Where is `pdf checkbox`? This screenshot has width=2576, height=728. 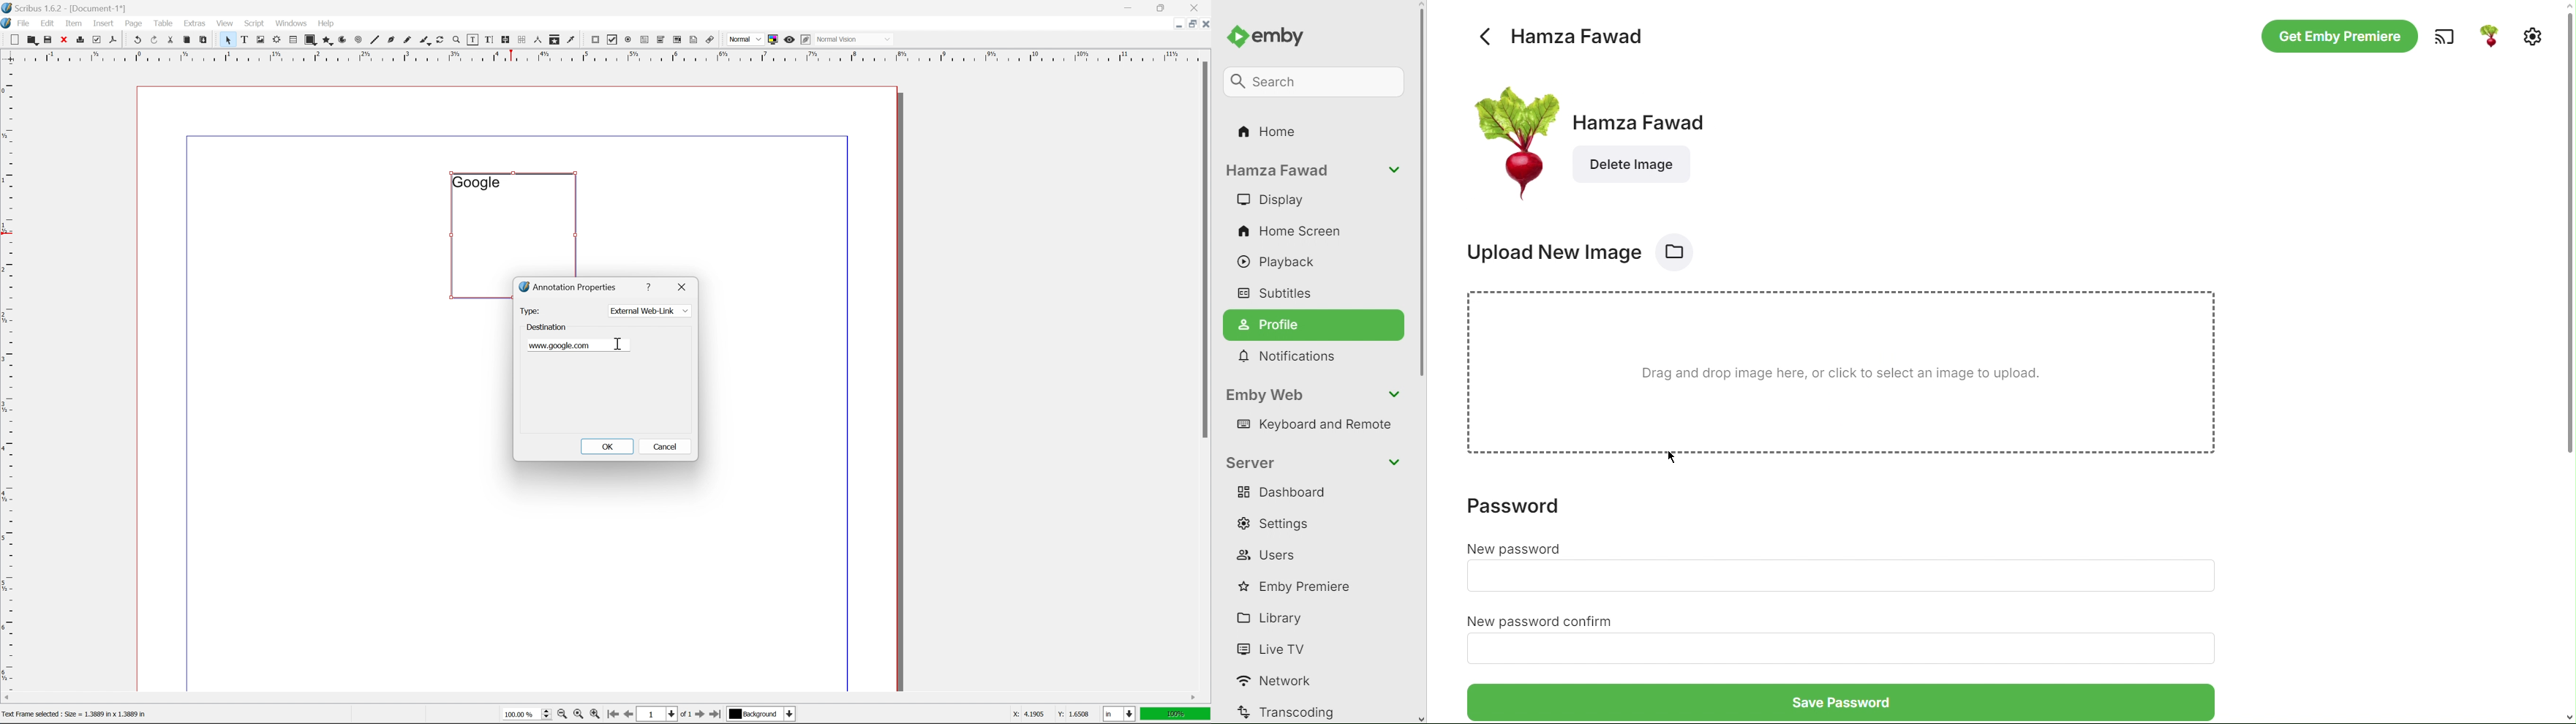
pdf checkbox is located at coordinates (610, 41).